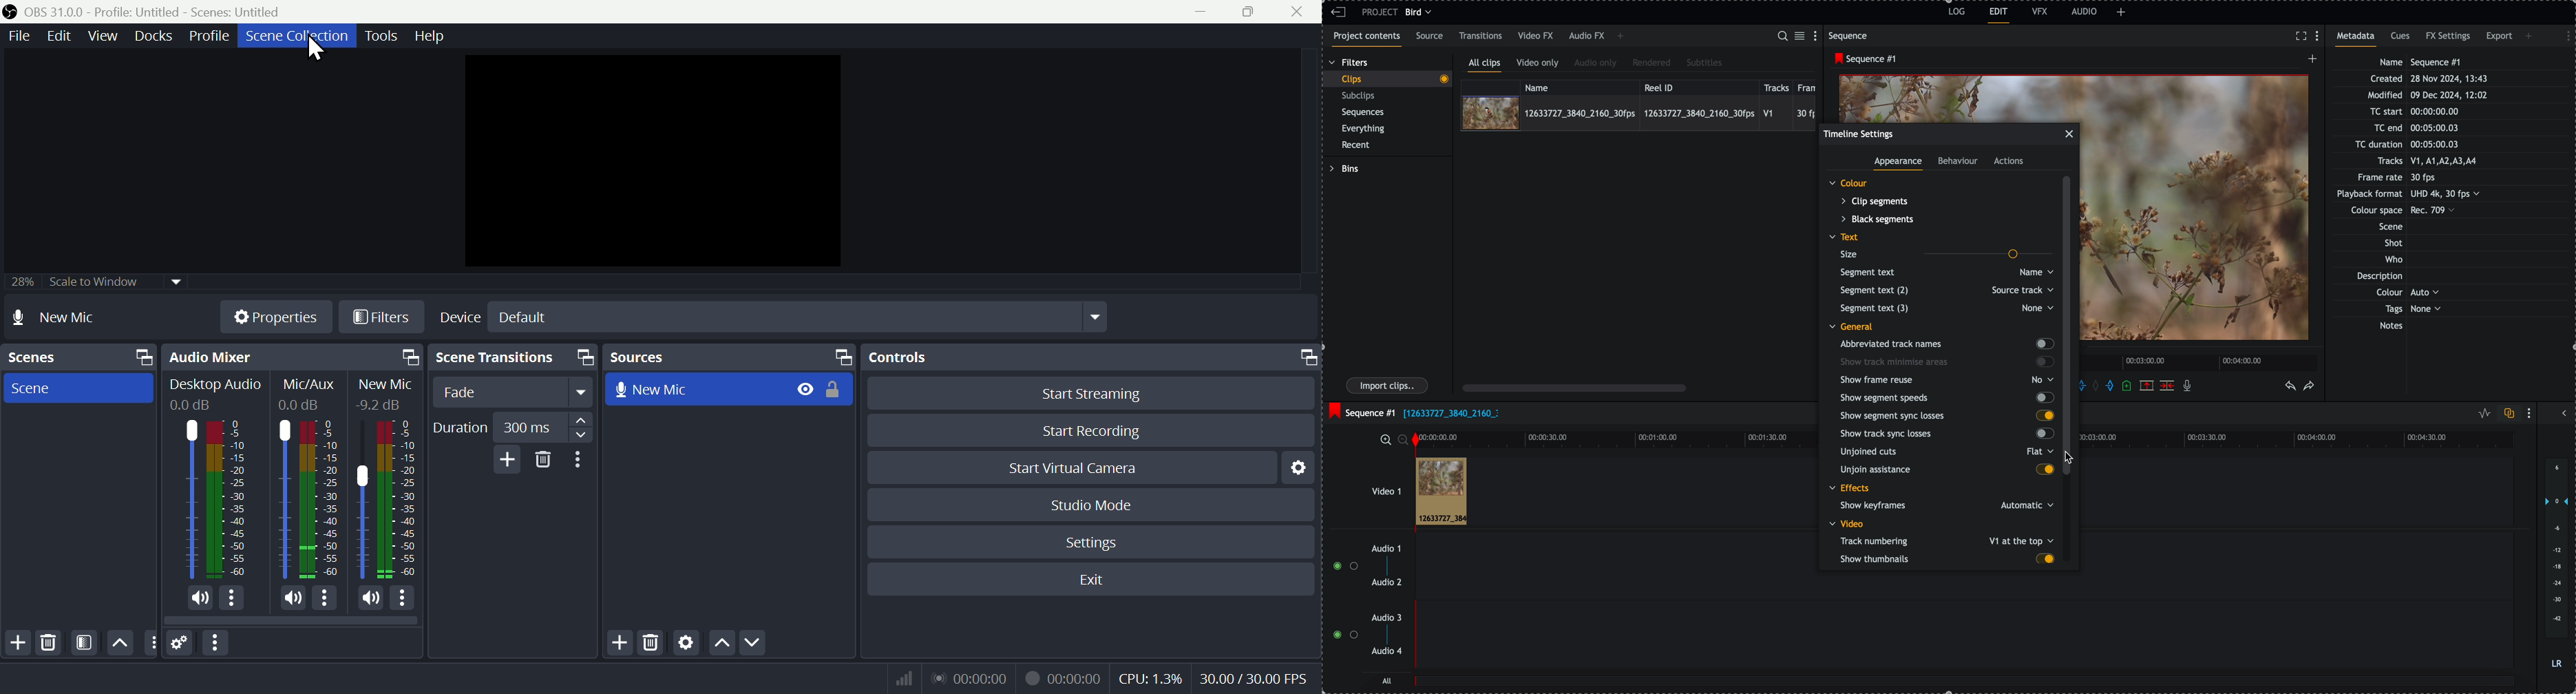  Describe the element at coordinates (294, 36) in the screenshot. I see `Scene collection` at that location.